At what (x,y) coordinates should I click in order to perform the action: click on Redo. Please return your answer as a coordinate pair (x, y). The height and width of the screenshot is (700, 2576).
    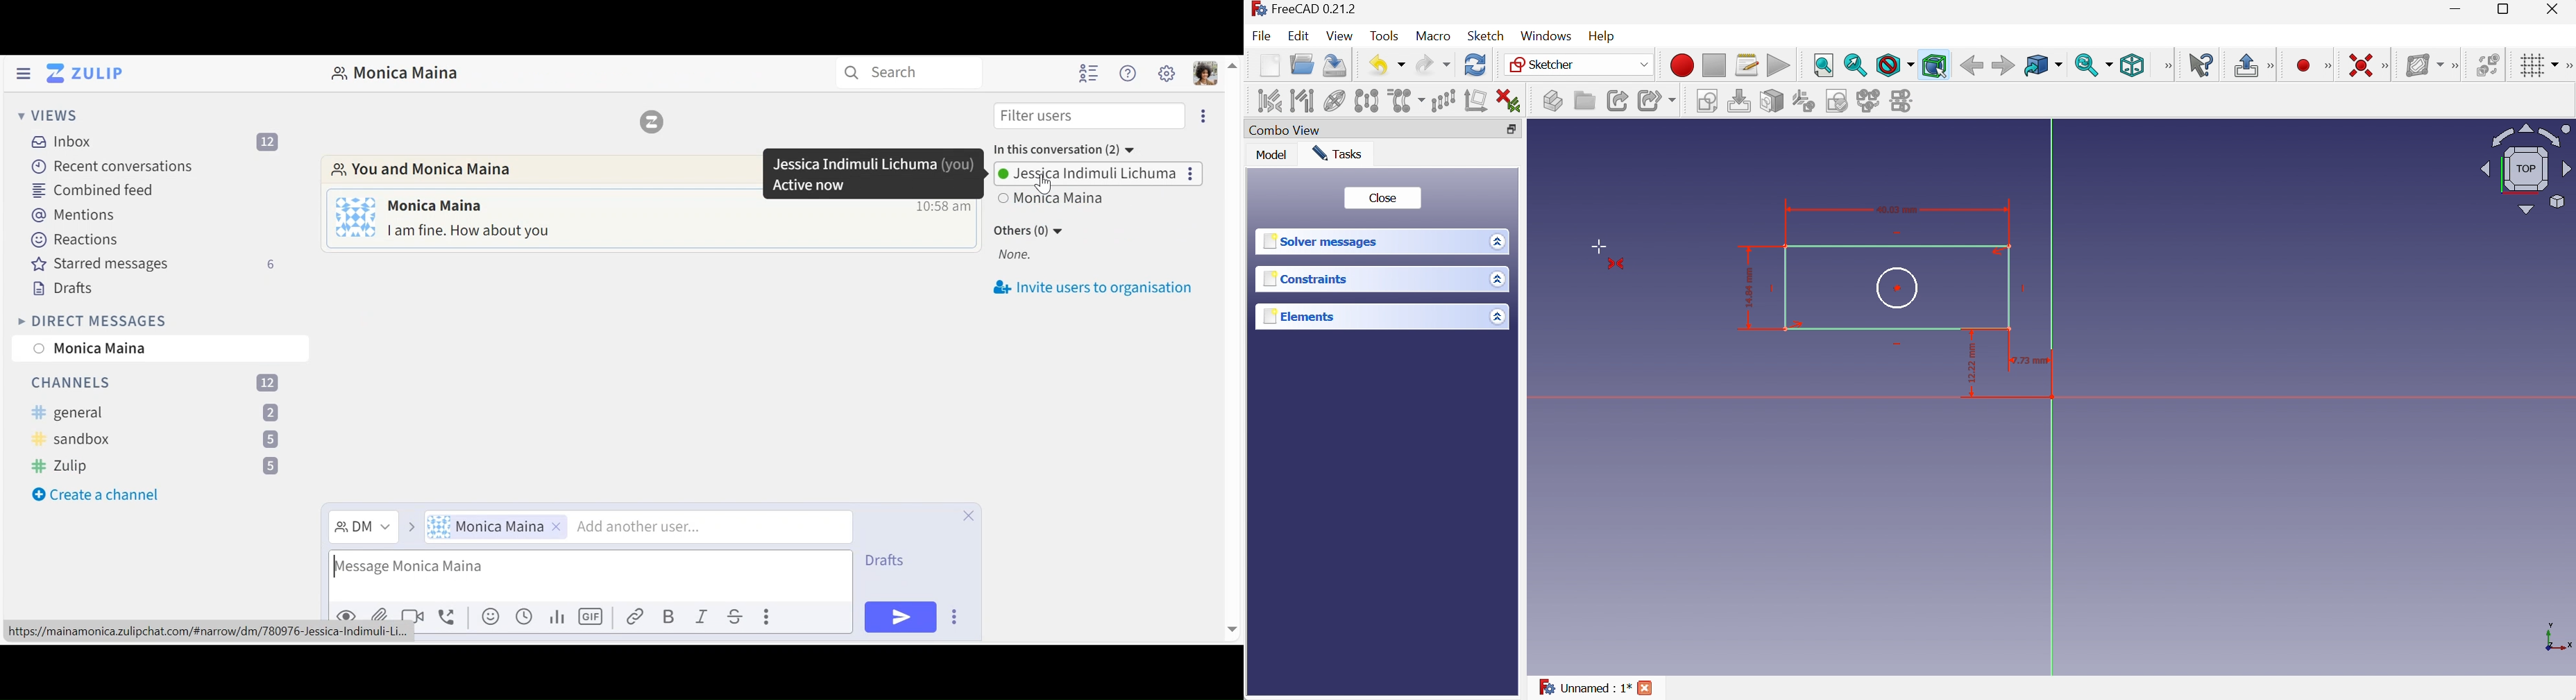
    Looking at the image, I should click on (1433, 65).